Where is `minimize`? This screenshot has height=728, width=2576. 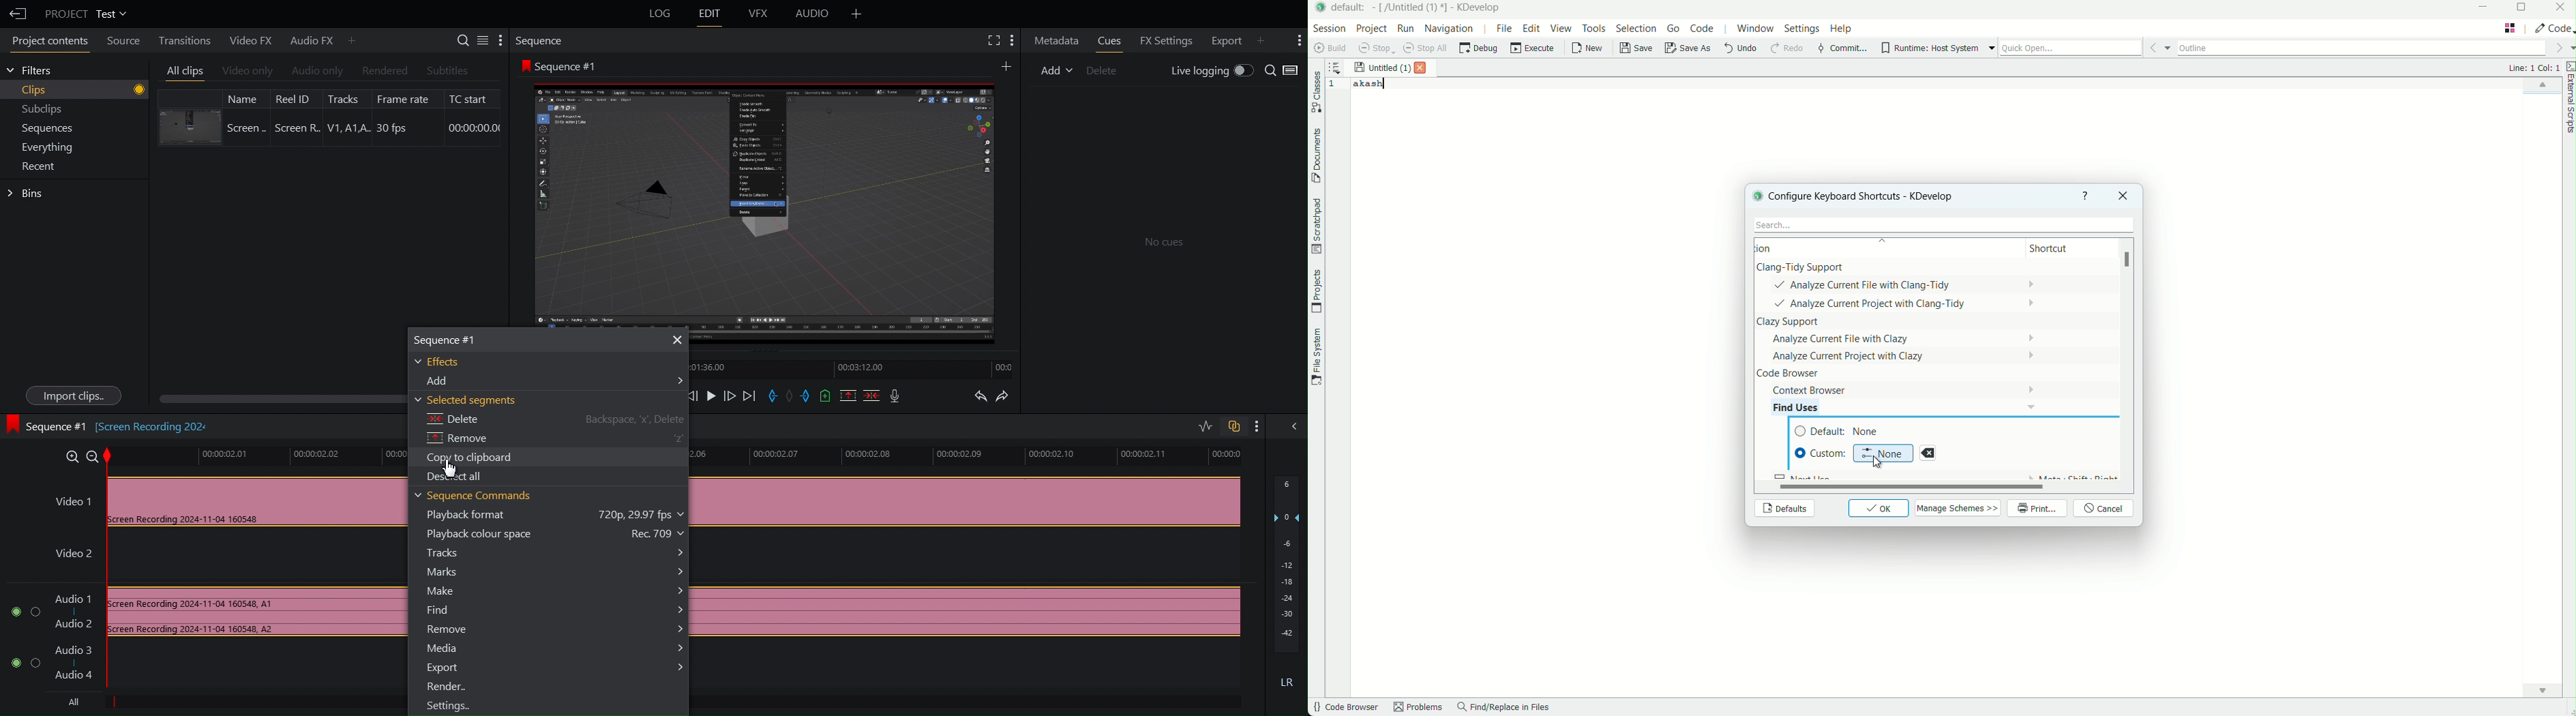
minimize is located at coordinates (2484, 8).